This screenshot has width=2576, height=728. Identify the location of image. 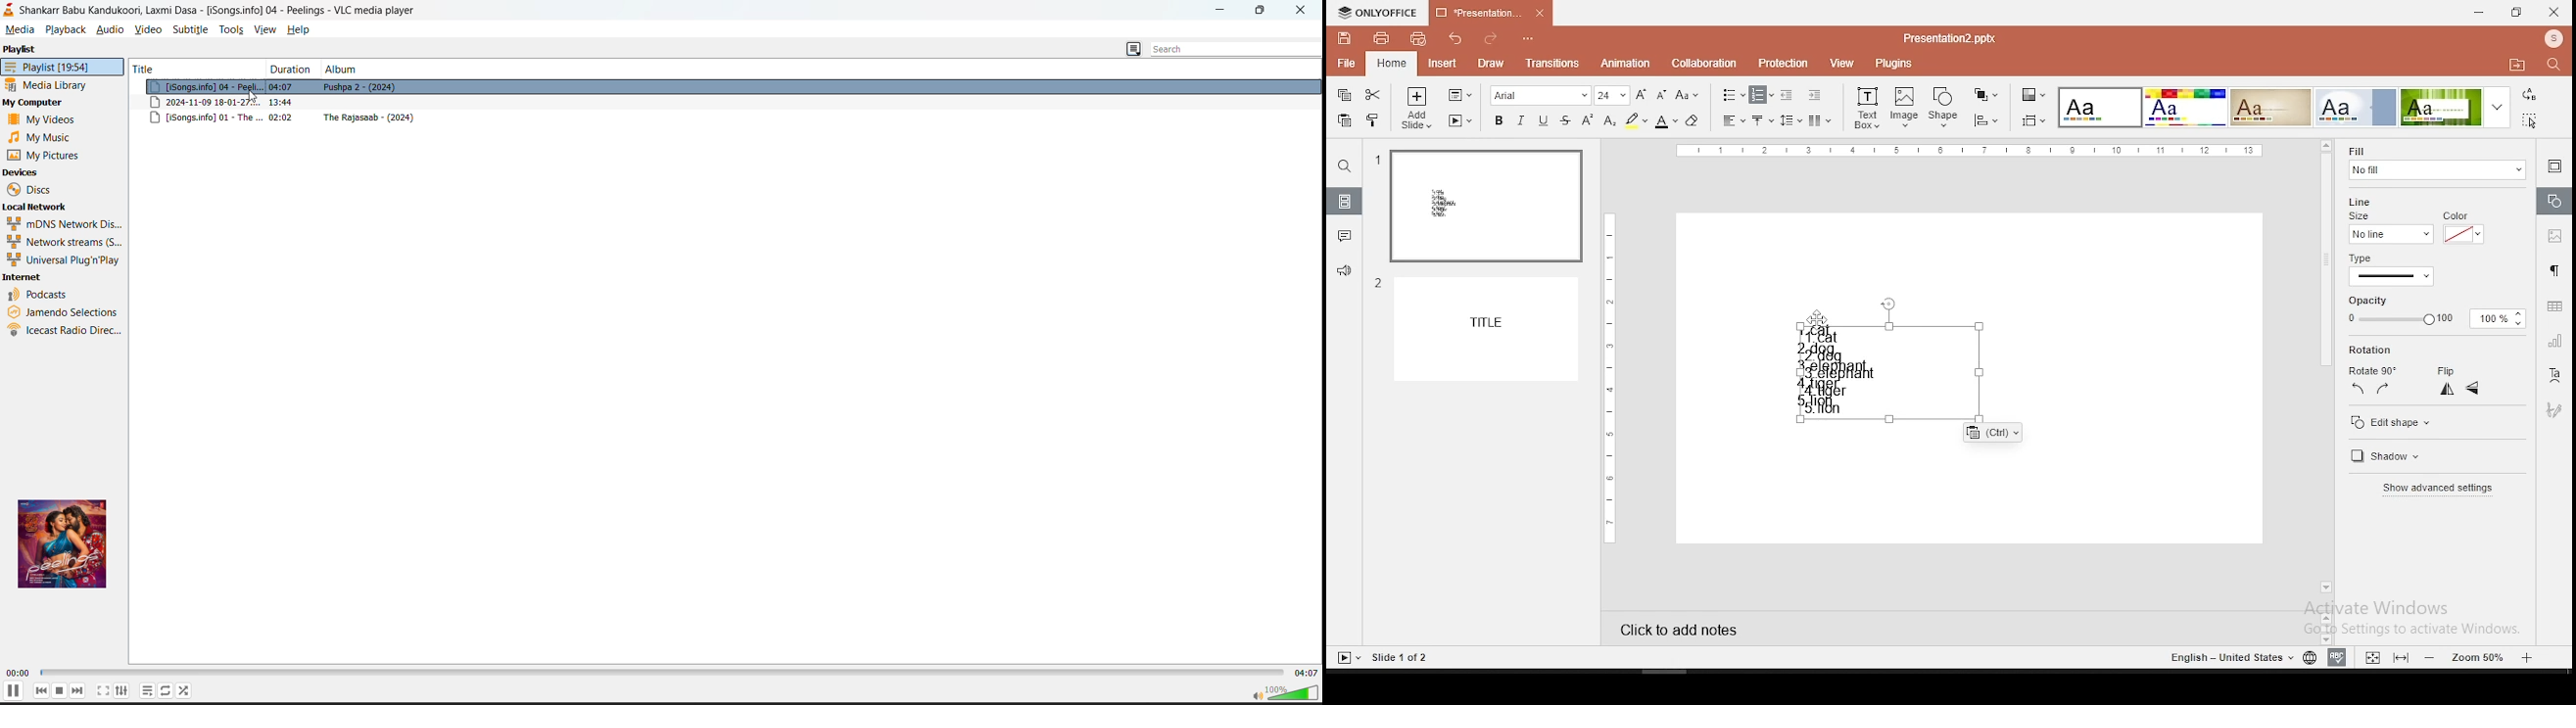
(1905, 108).